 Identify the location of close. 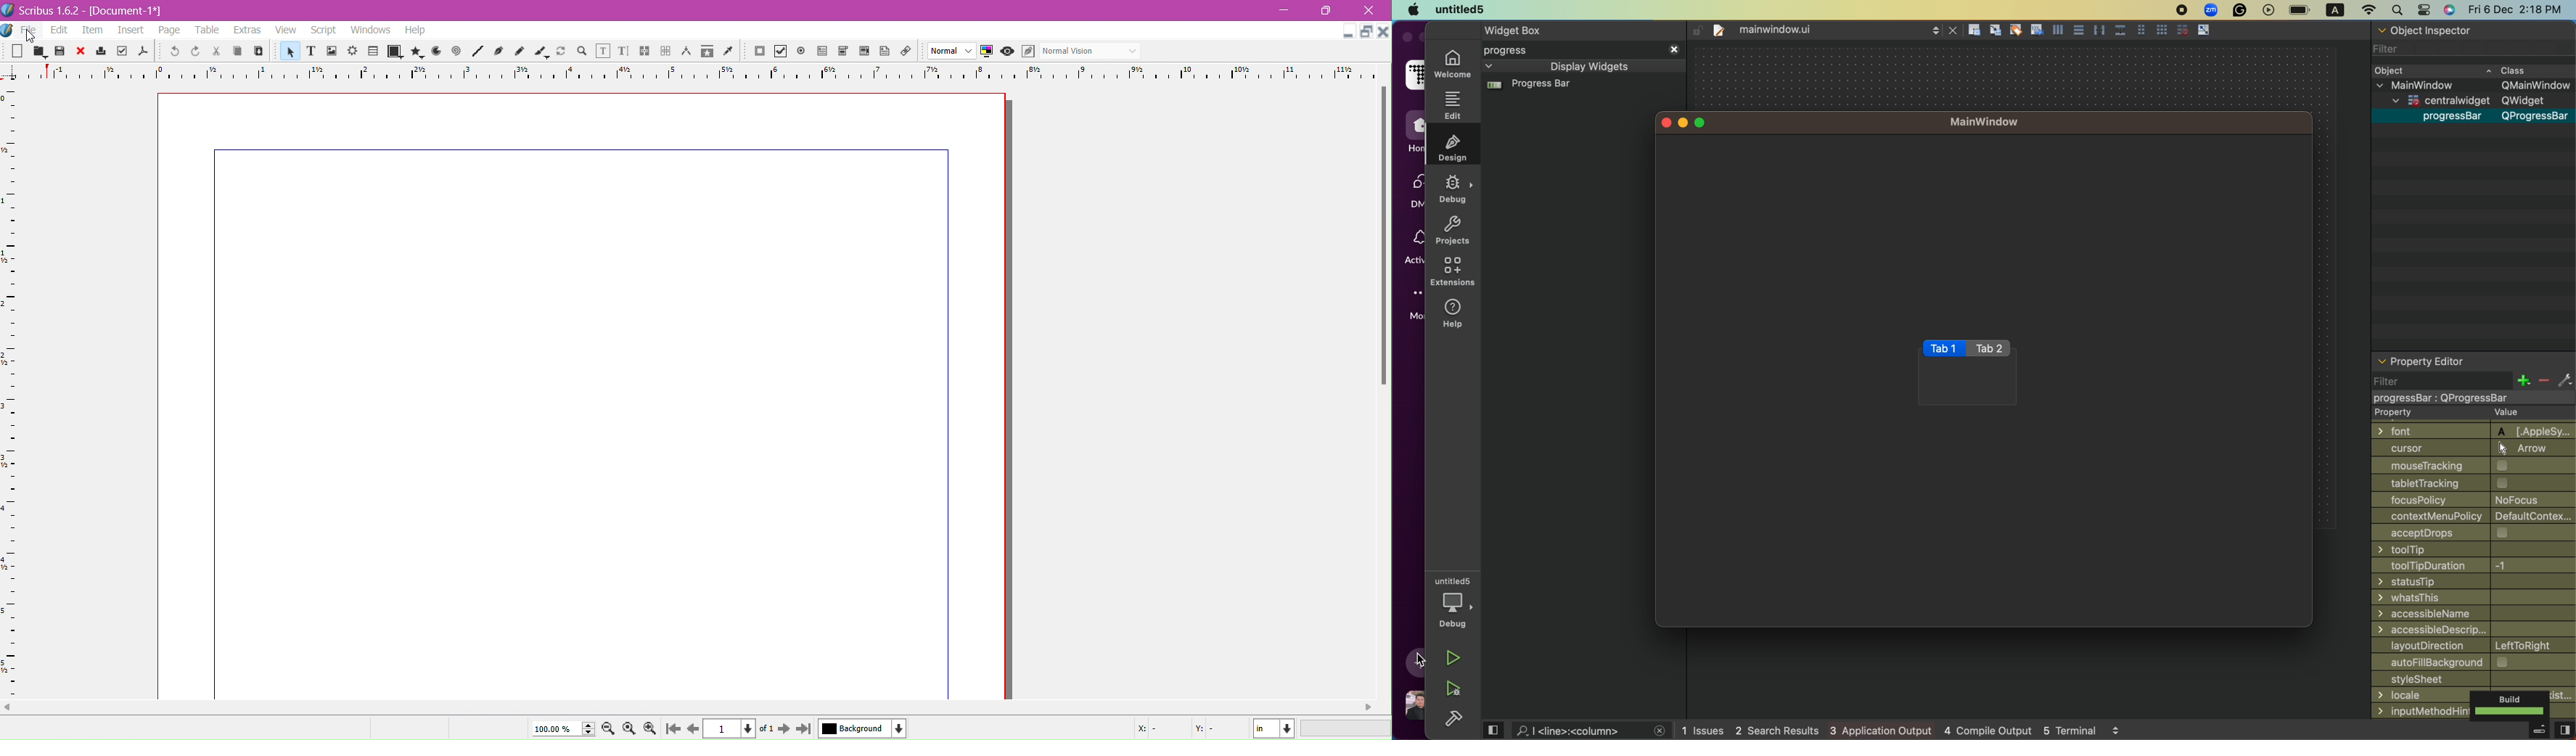
(1675, 49).